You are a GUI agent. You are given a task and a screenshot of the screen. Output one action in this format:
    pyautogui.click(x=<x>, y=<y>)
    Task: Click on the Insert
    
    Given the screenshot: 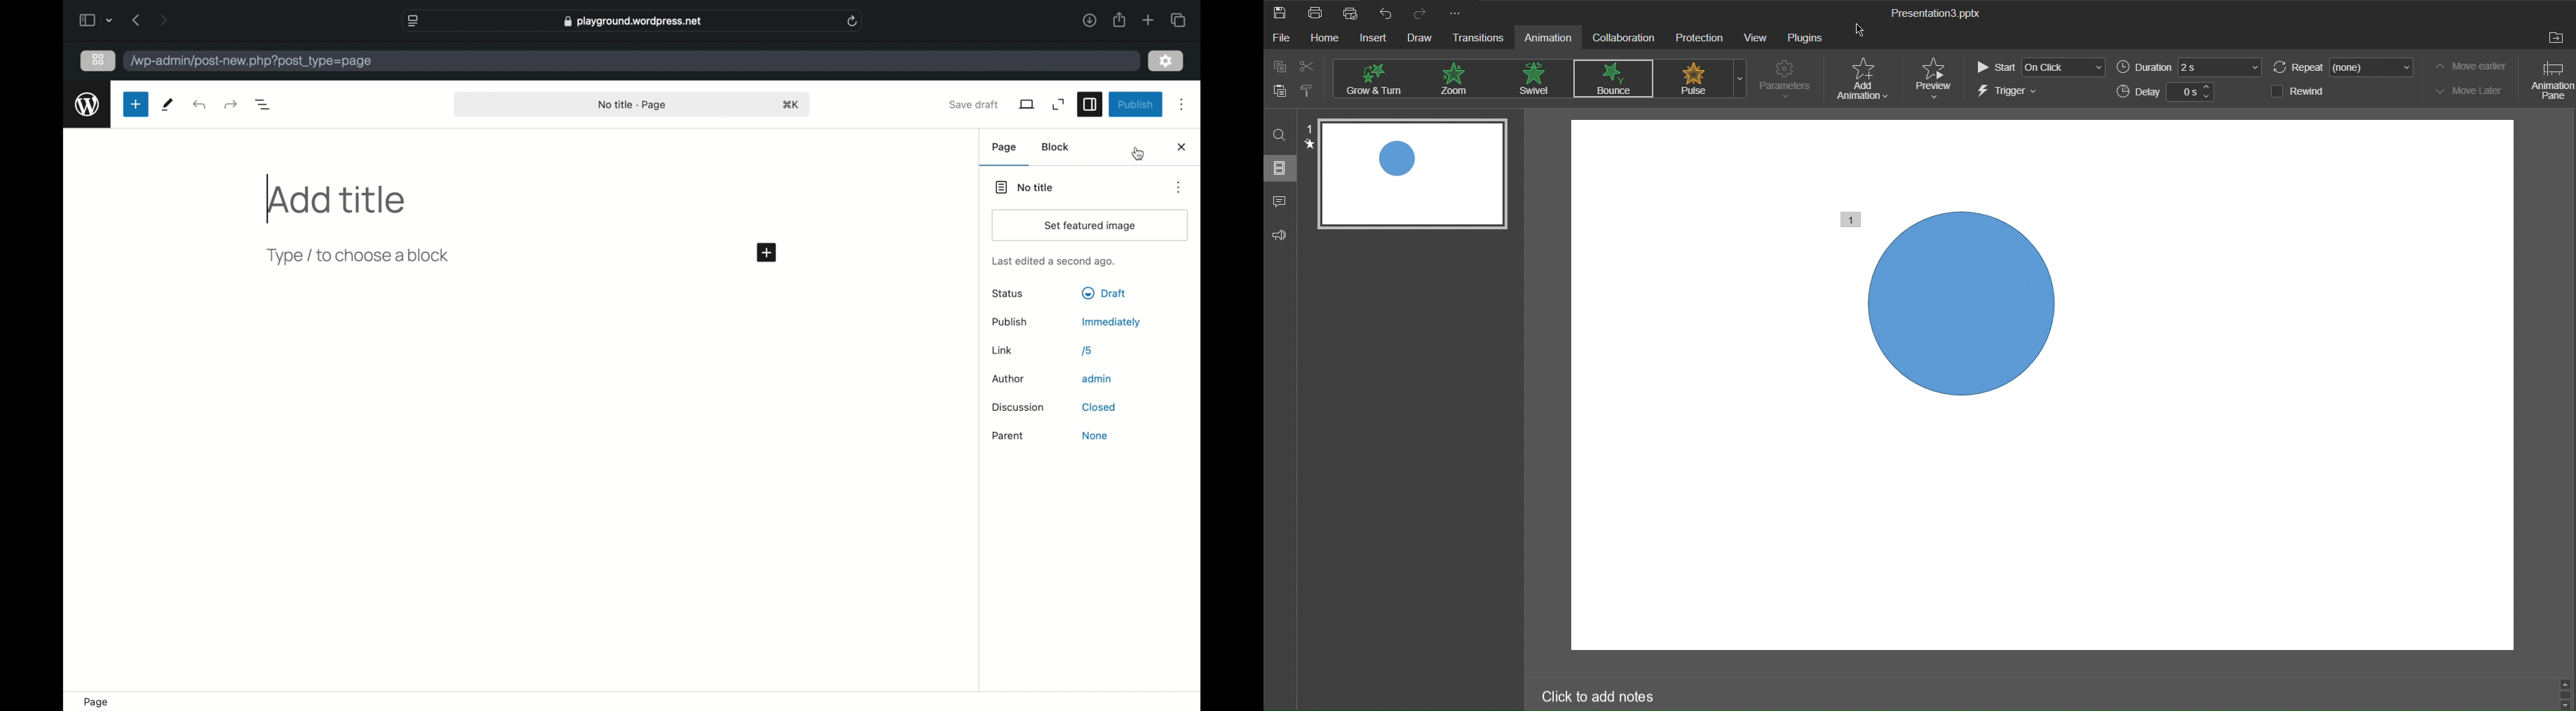 What is the action you would take?
    pyautogui.click(x=1376, y=38)
    